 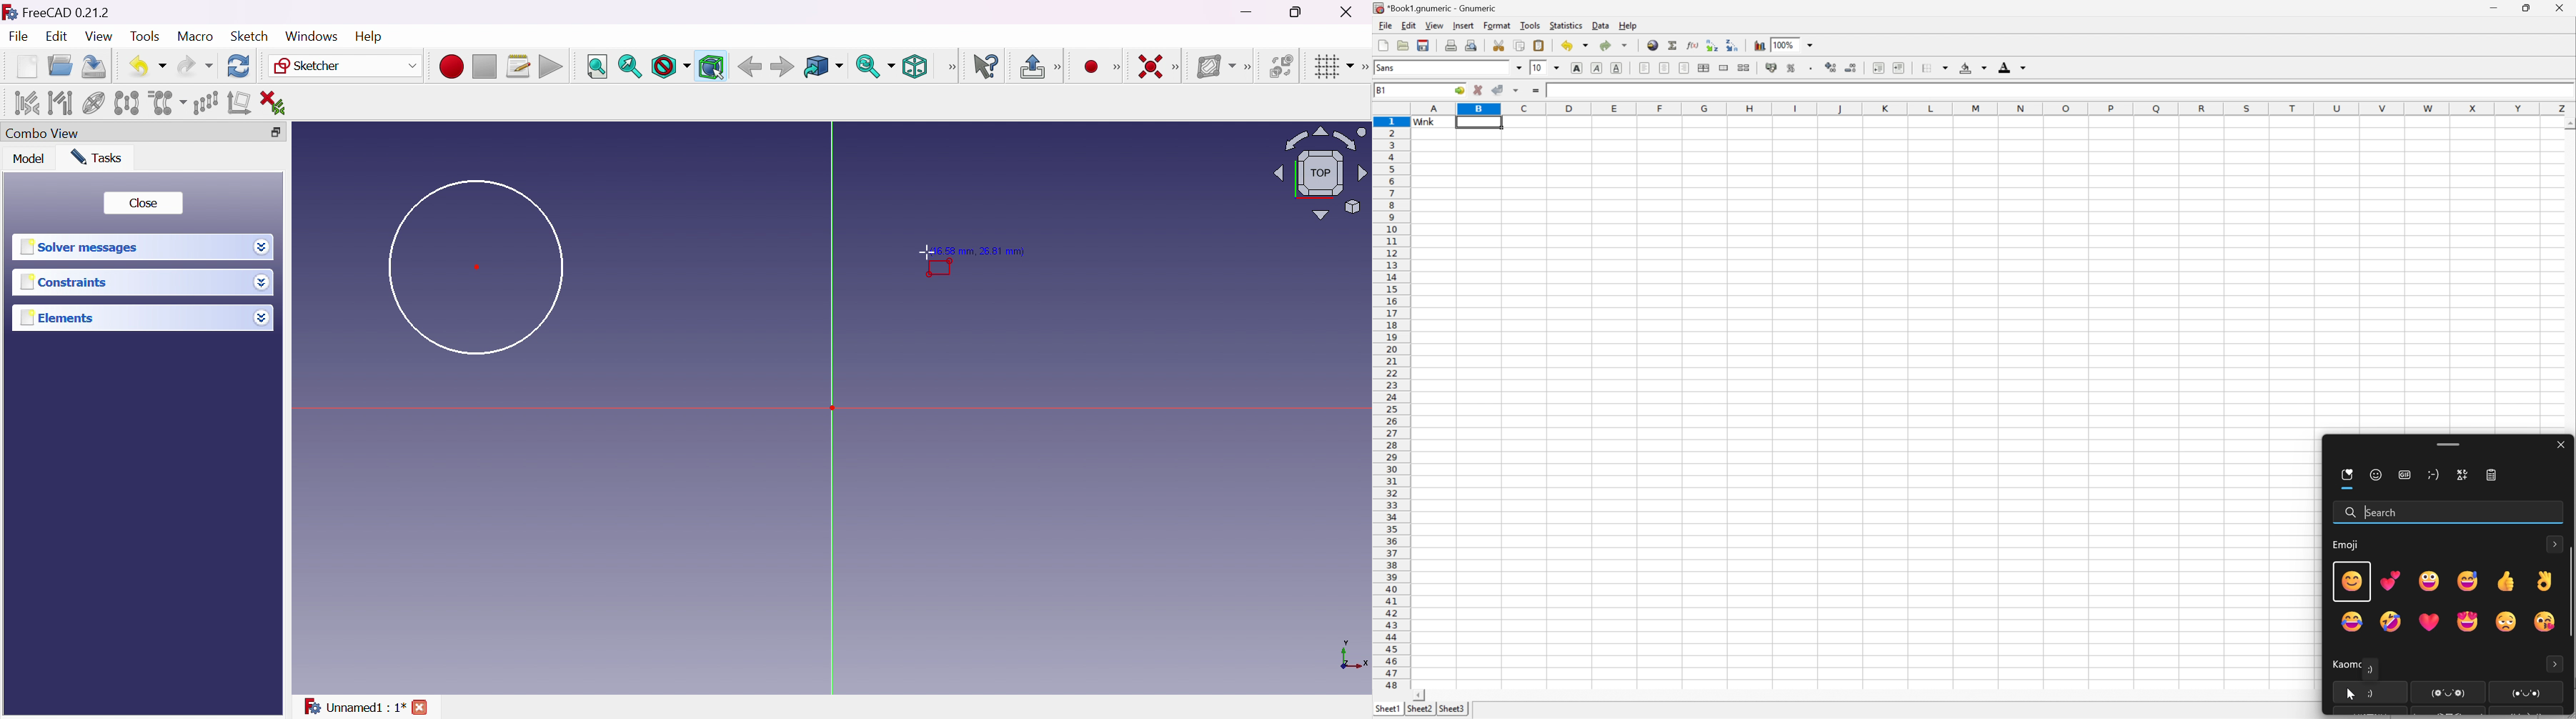 What do you see at coordinates (1733, 44) in the screenshot?
I see `Sort the selected region in descending order based on the first column selected` at bounding box center [1733, 44].